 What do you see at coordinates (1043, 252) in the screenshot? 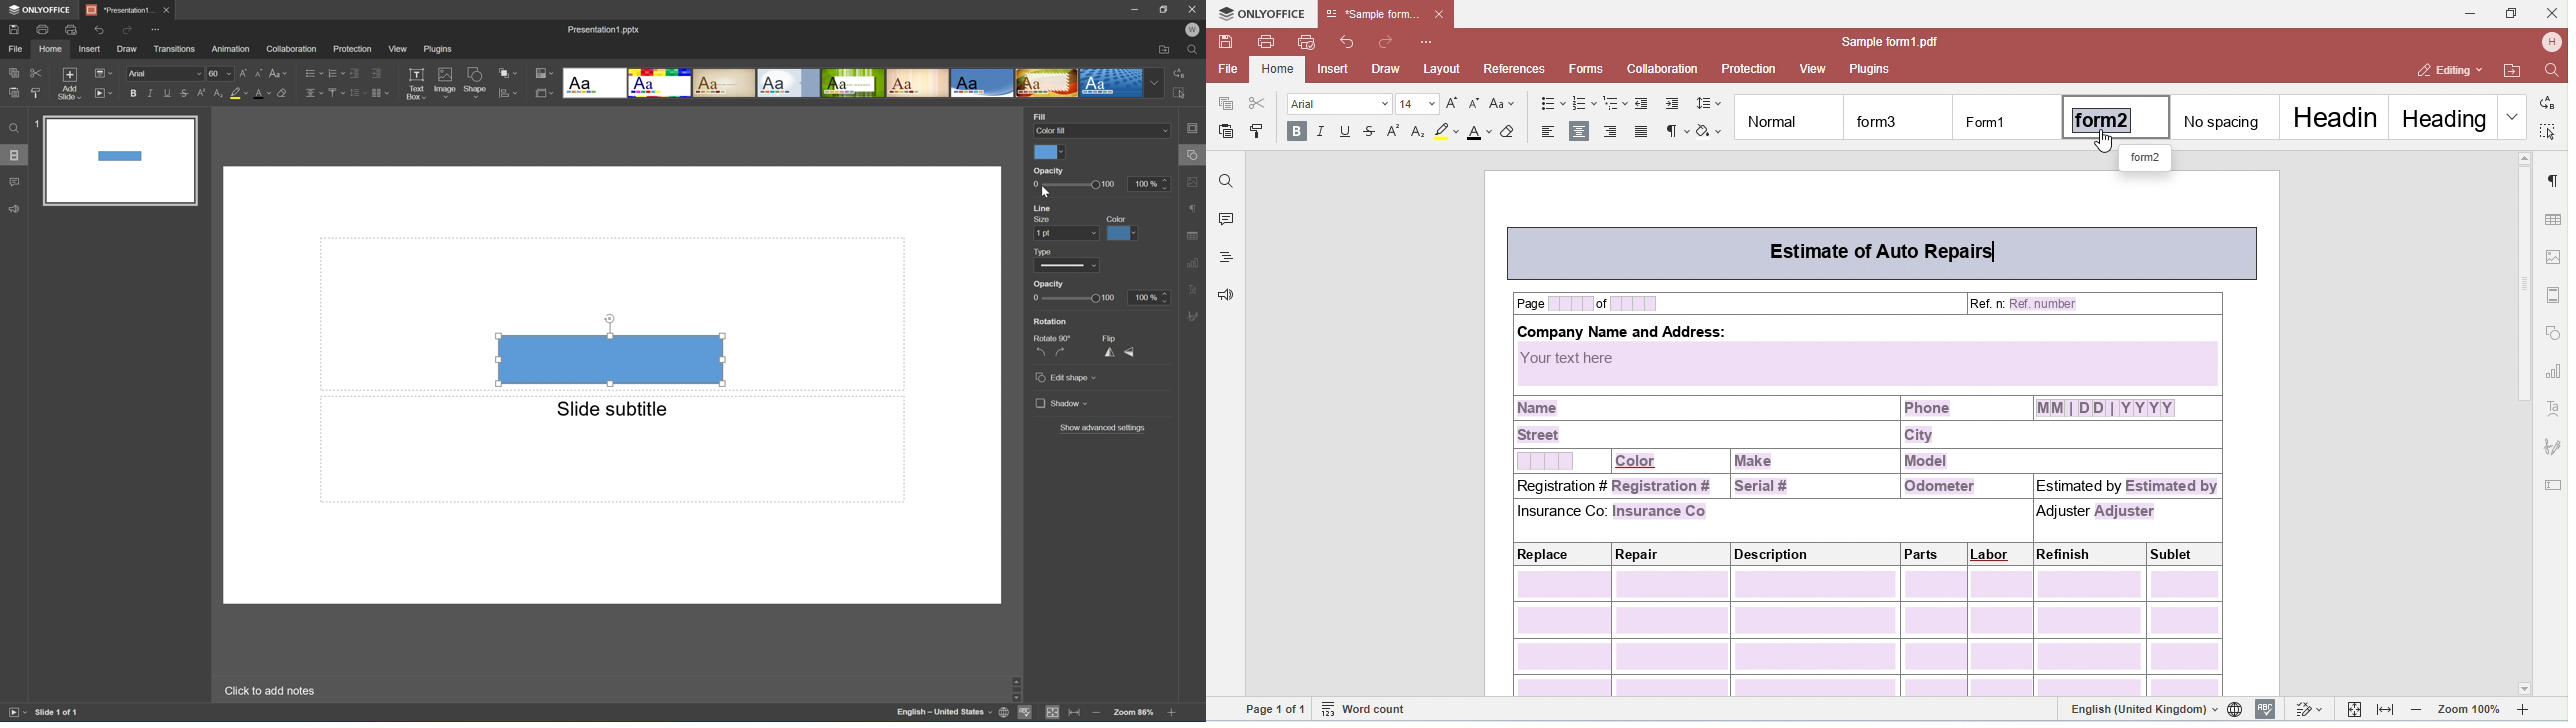
I see `Type` at bounding box center [1043, 252].